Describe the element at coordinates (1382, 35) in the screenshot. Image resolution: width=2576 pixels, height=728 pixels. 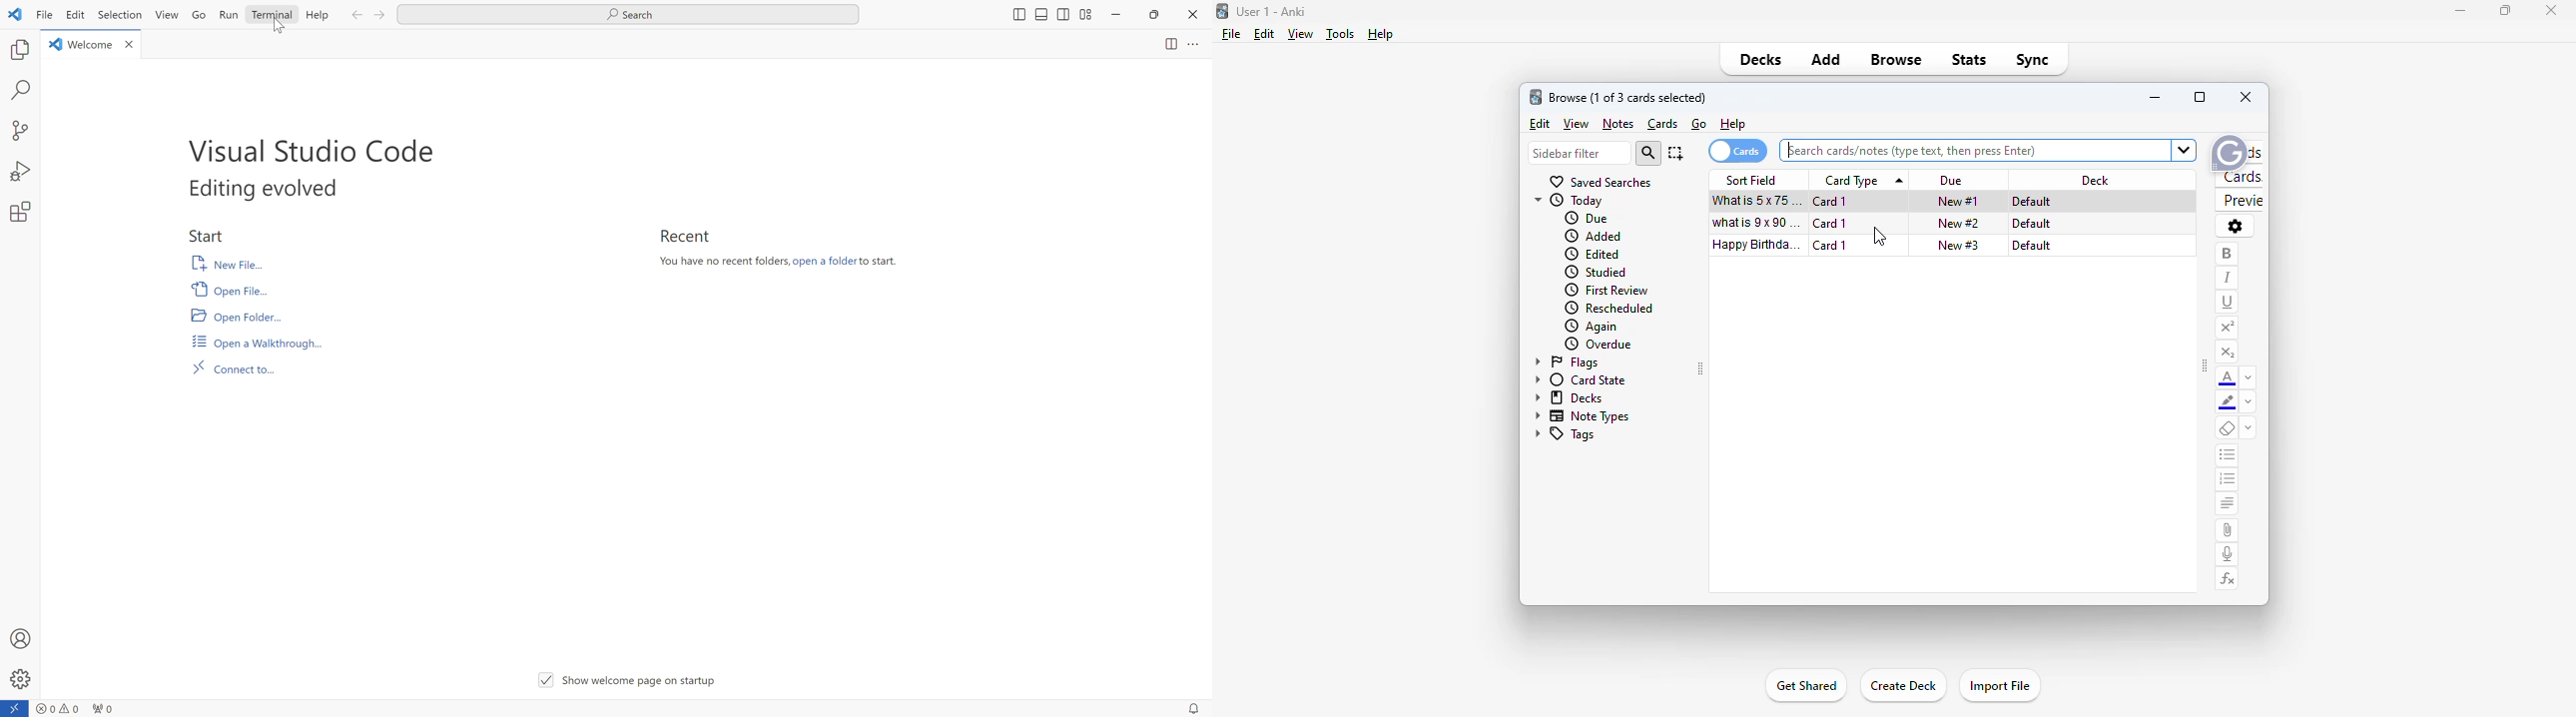
I see `help` at that location.